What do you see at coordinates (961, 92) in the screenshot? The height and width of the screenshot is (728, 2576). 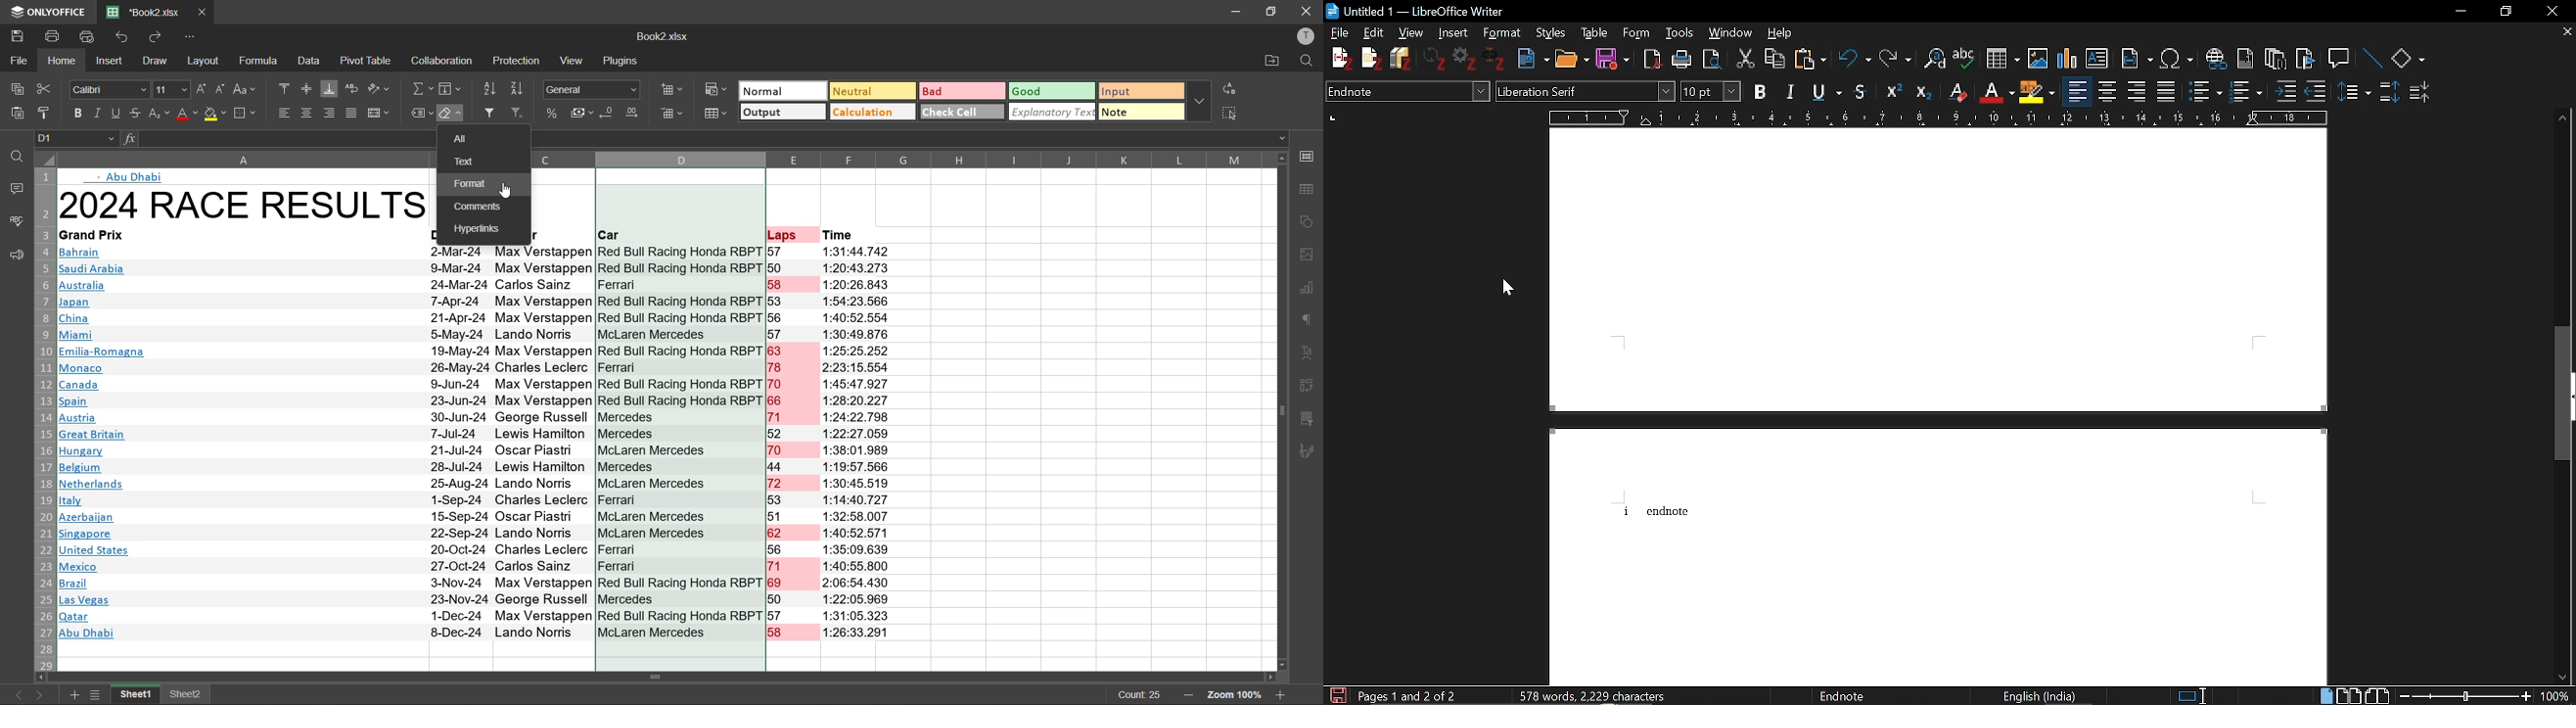 I see `bad` at bounding box center [961, 92].